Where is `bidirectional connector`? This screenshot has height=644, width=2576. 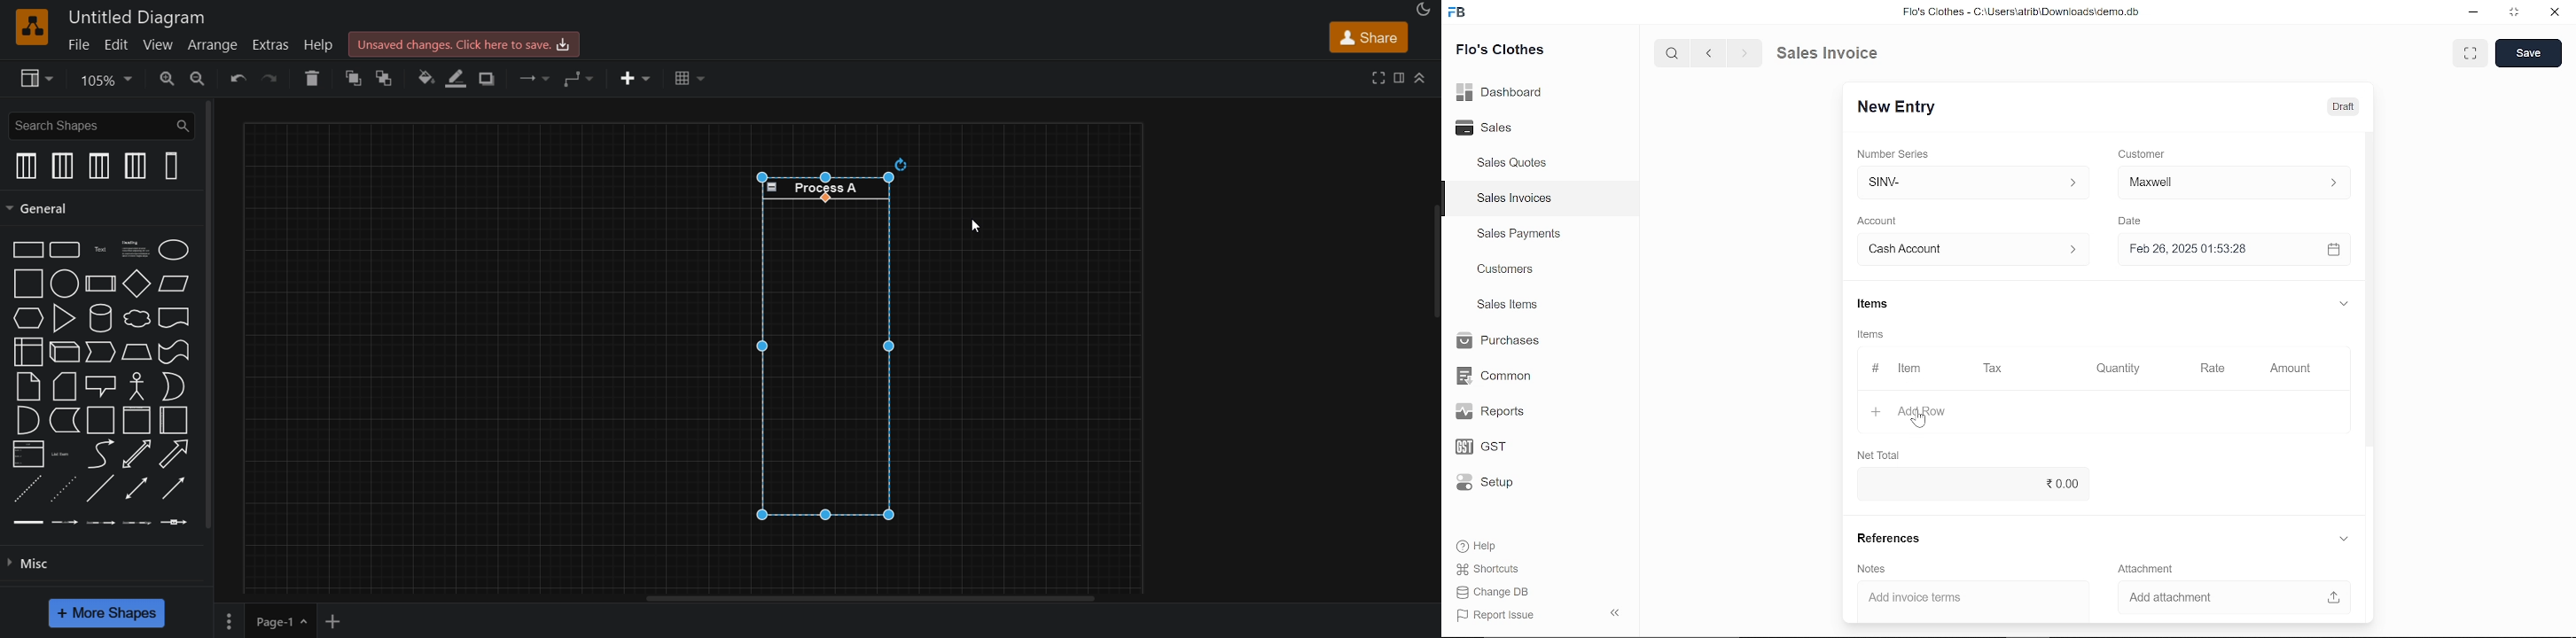 bidirectional connector is located at coordinates (136, 492).